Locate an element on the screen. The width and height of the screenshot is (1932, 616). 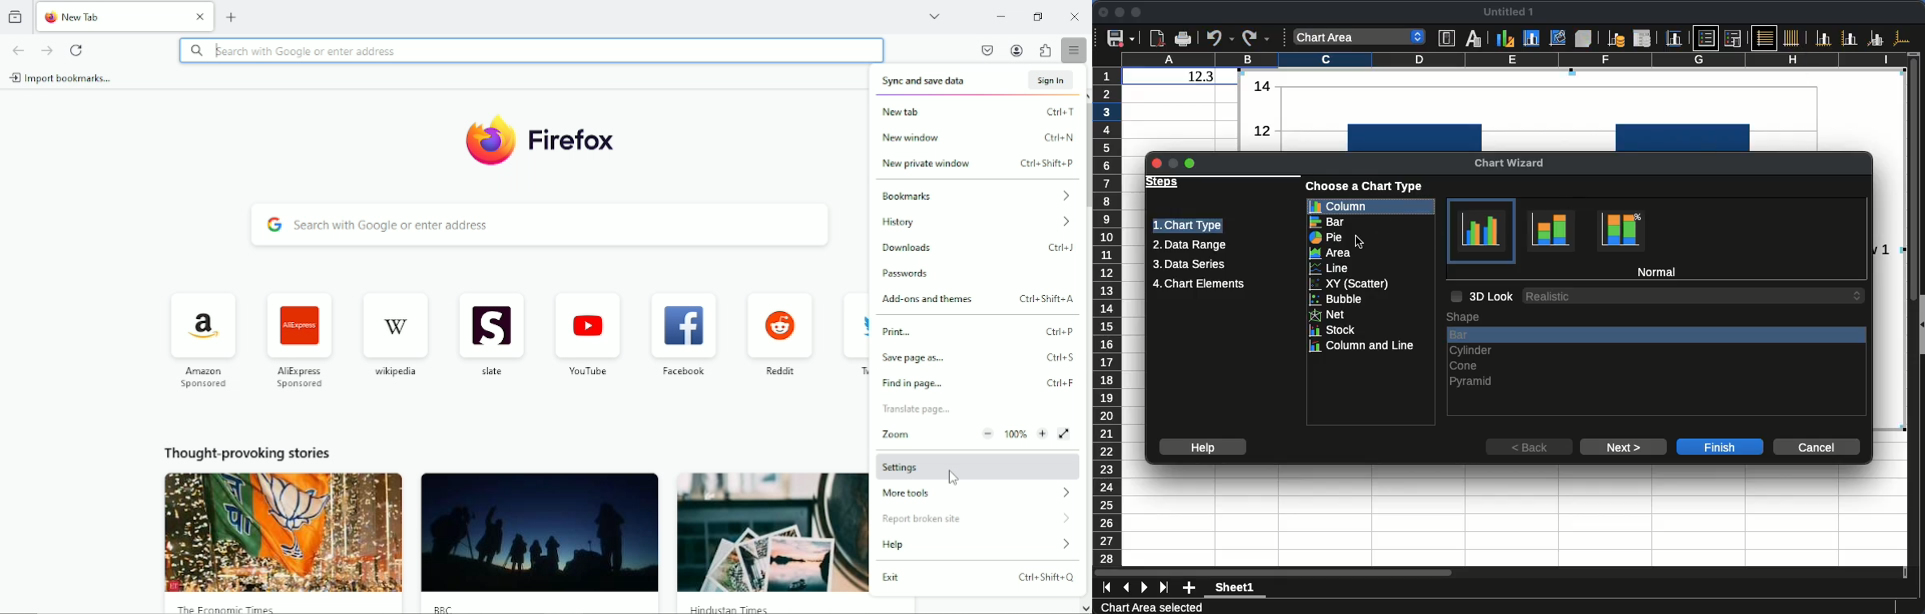
column and line is located at coordinates (1371, 347).